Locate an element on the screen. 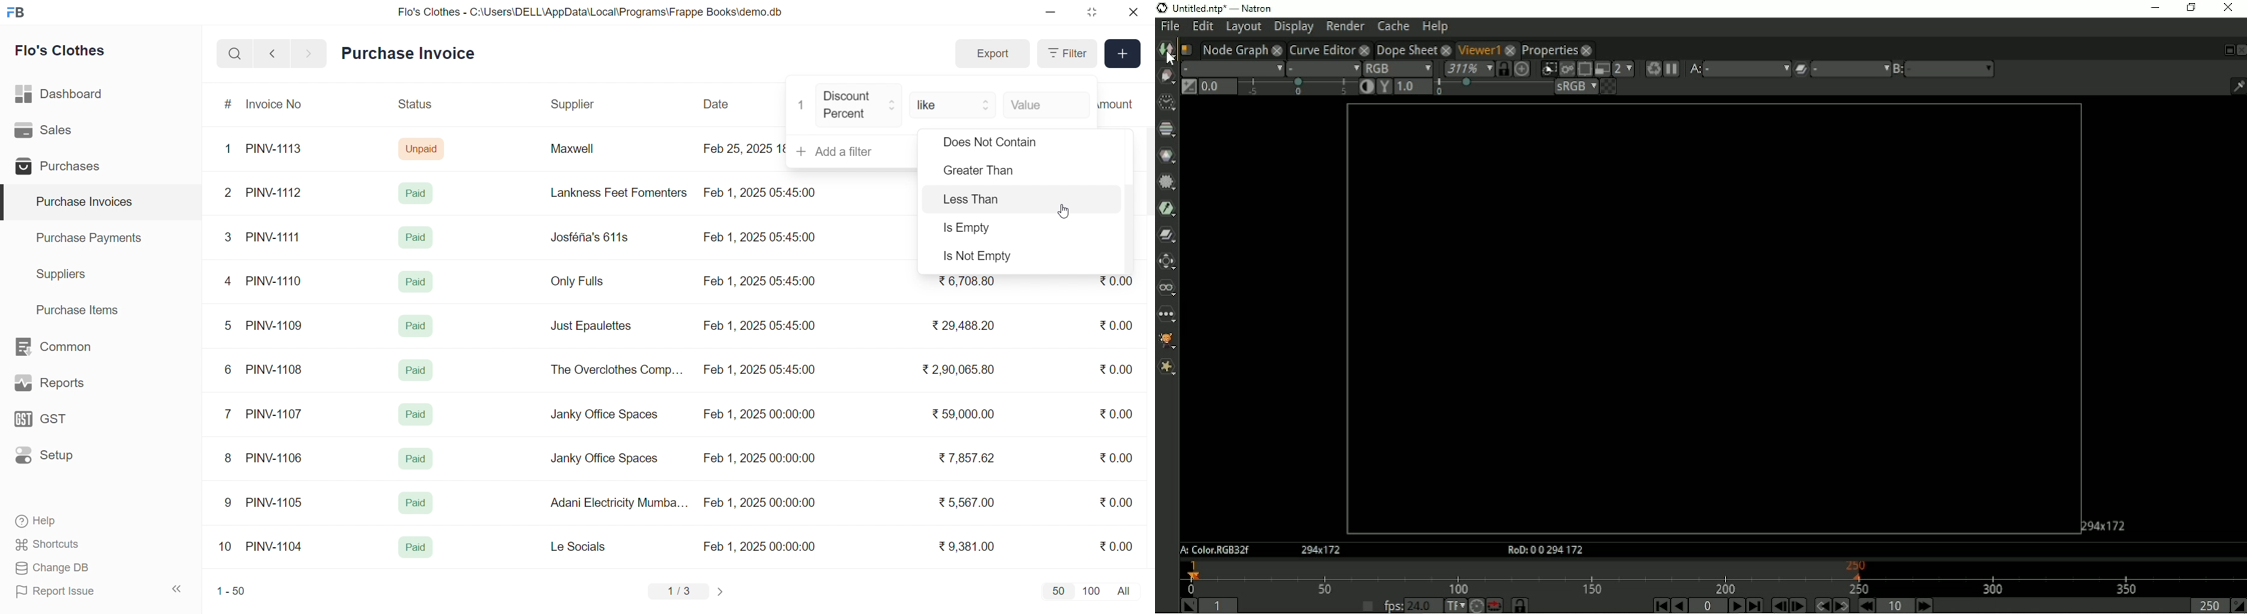  ₹ 7,857.62 is located at coordinates (969, 458).